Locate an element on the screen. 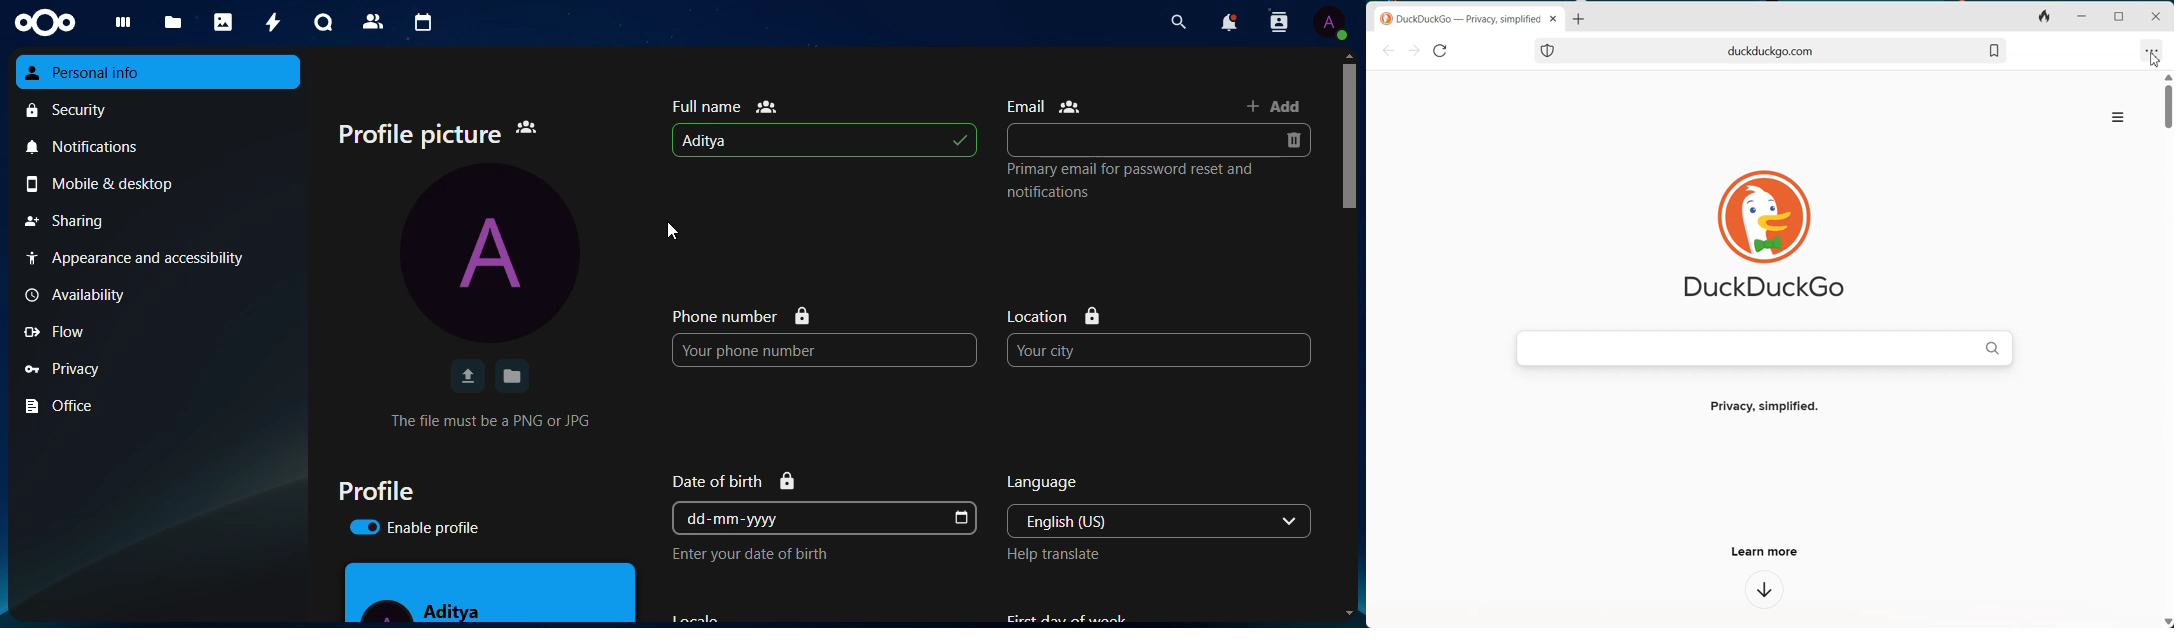 This screenshot has width=2184, height=644. profile picture changed is located at coordinates (489, 252).